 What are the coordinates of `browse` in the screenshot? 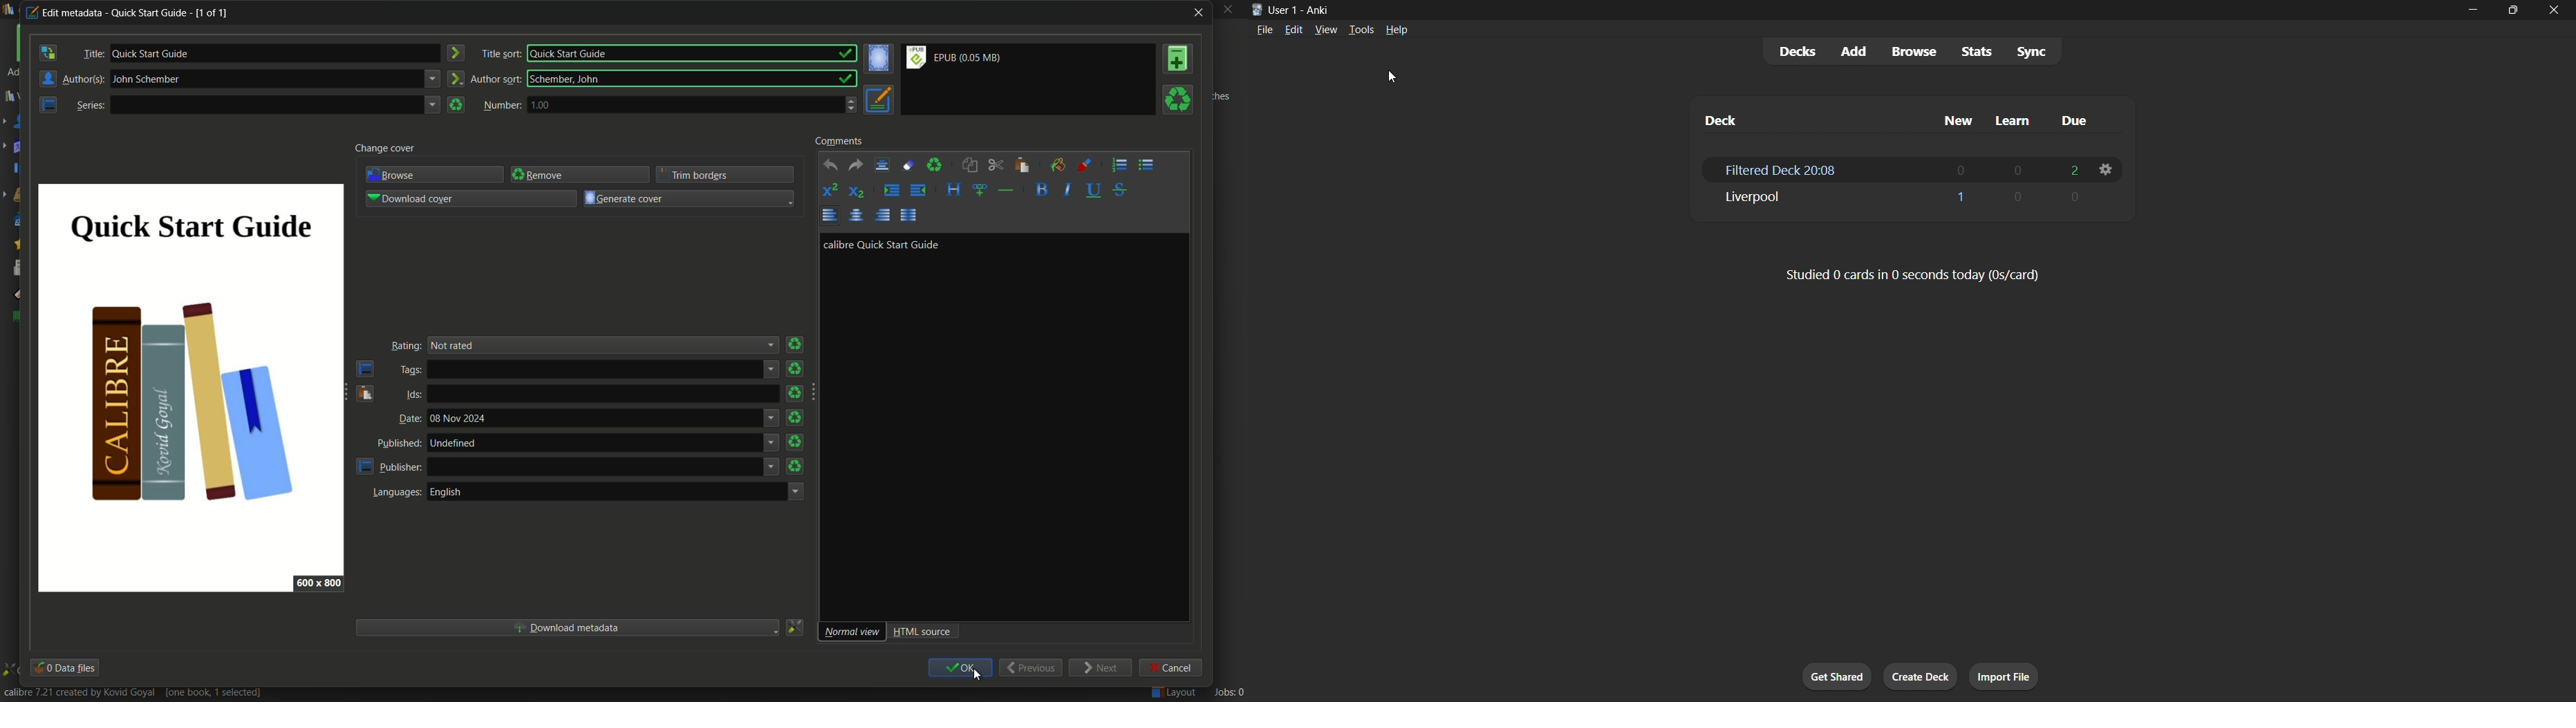 It's located at (1912, 51).